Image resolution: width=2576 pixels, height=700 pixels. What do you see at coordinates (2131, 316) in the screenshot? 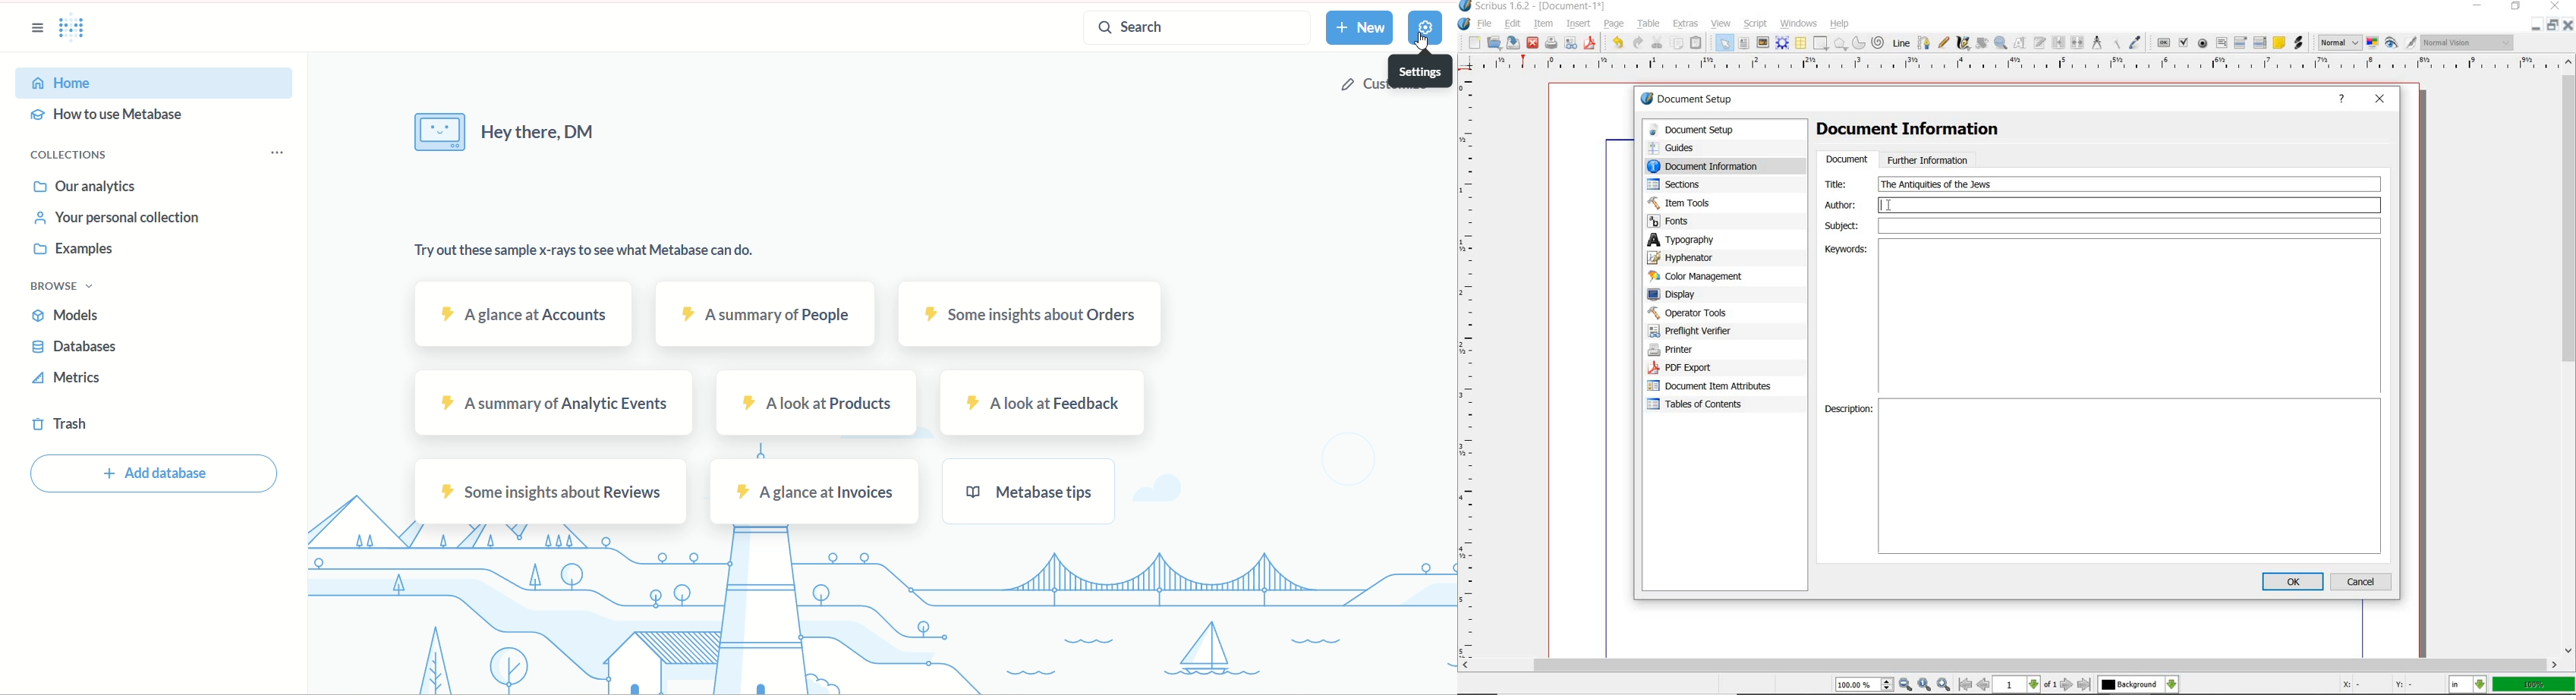
I see `Keywords` at bounding box center [2131, 316].